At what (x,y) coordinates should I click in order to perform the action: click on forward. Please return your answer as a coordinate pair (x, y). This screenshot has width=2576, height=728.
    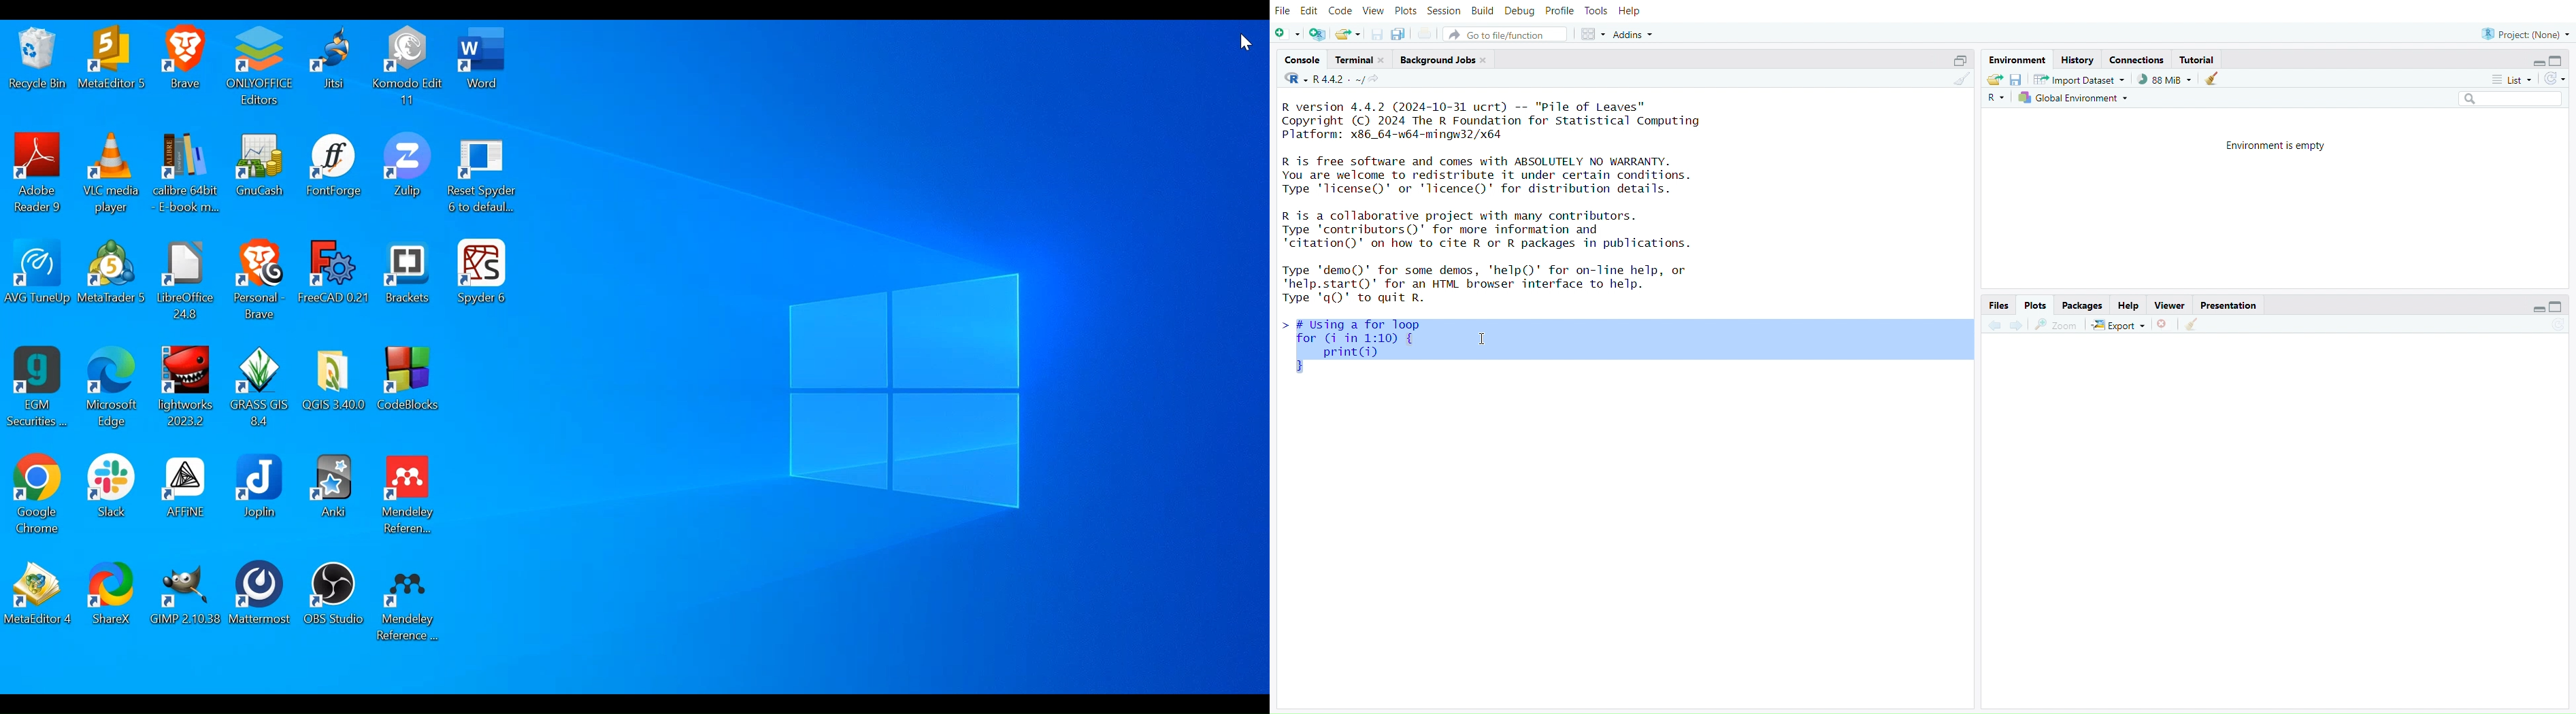
    Looking at the image, I should click on (2019, 326).